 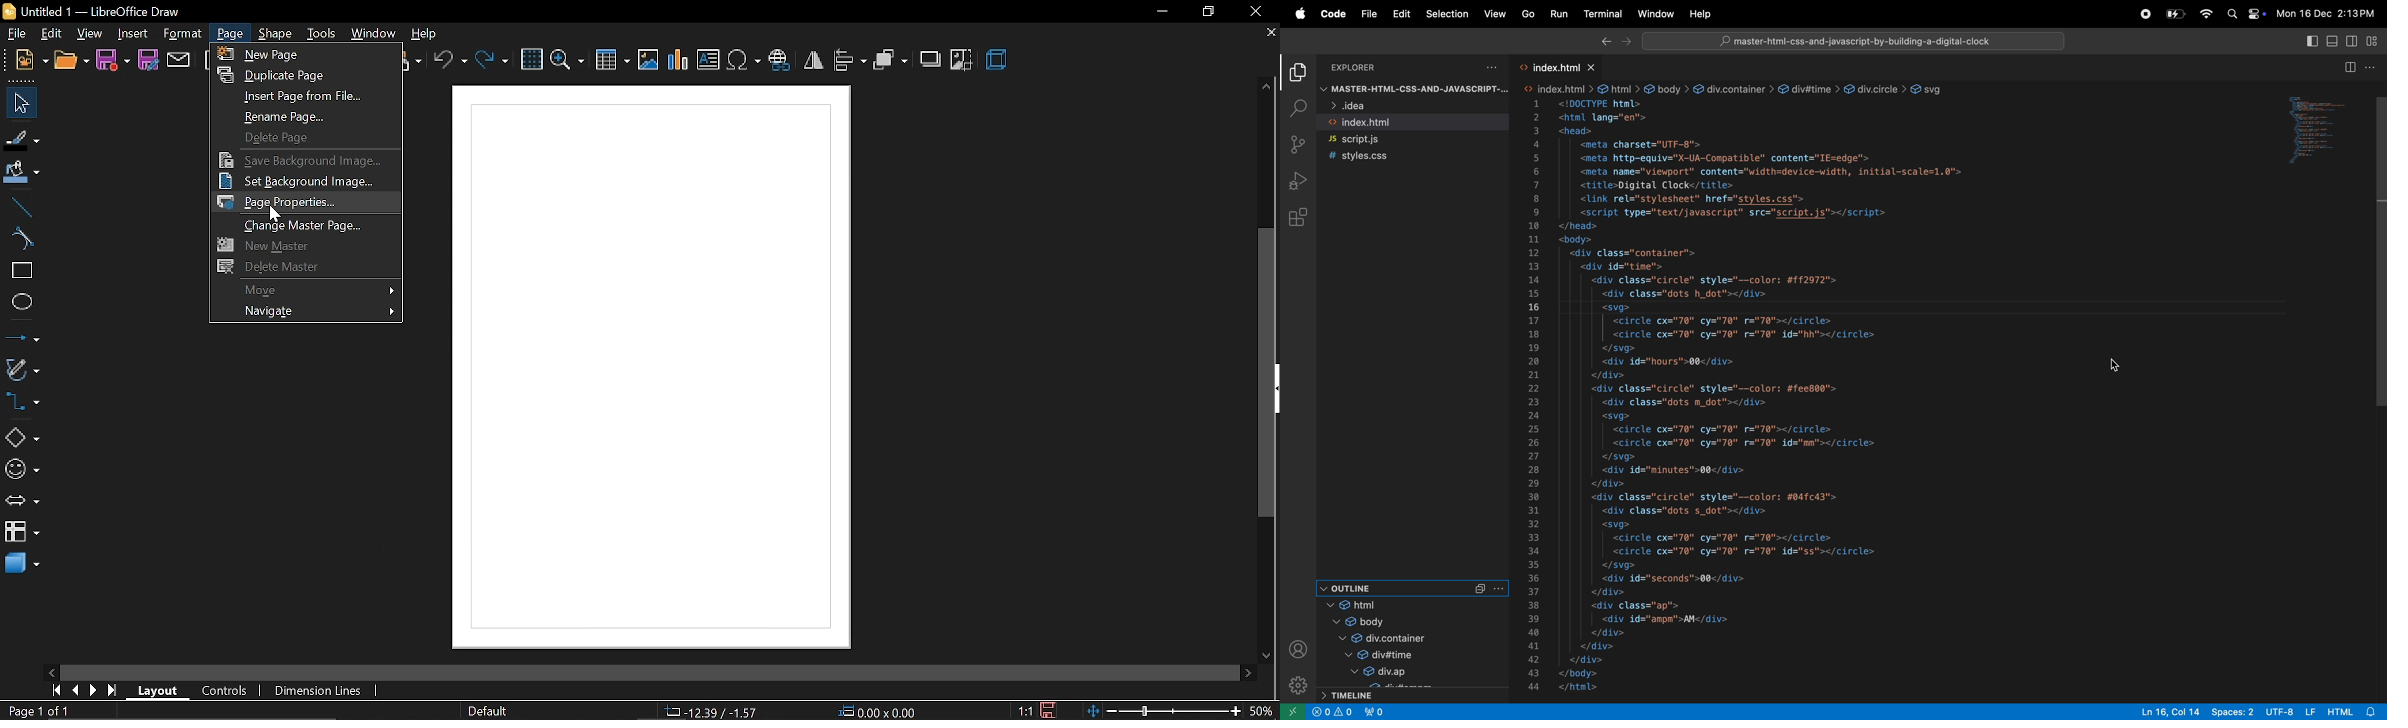 What do you see at coordinates (1266, 85) in the screenshot?
I see `move up` at bounding box center [1266, 85].